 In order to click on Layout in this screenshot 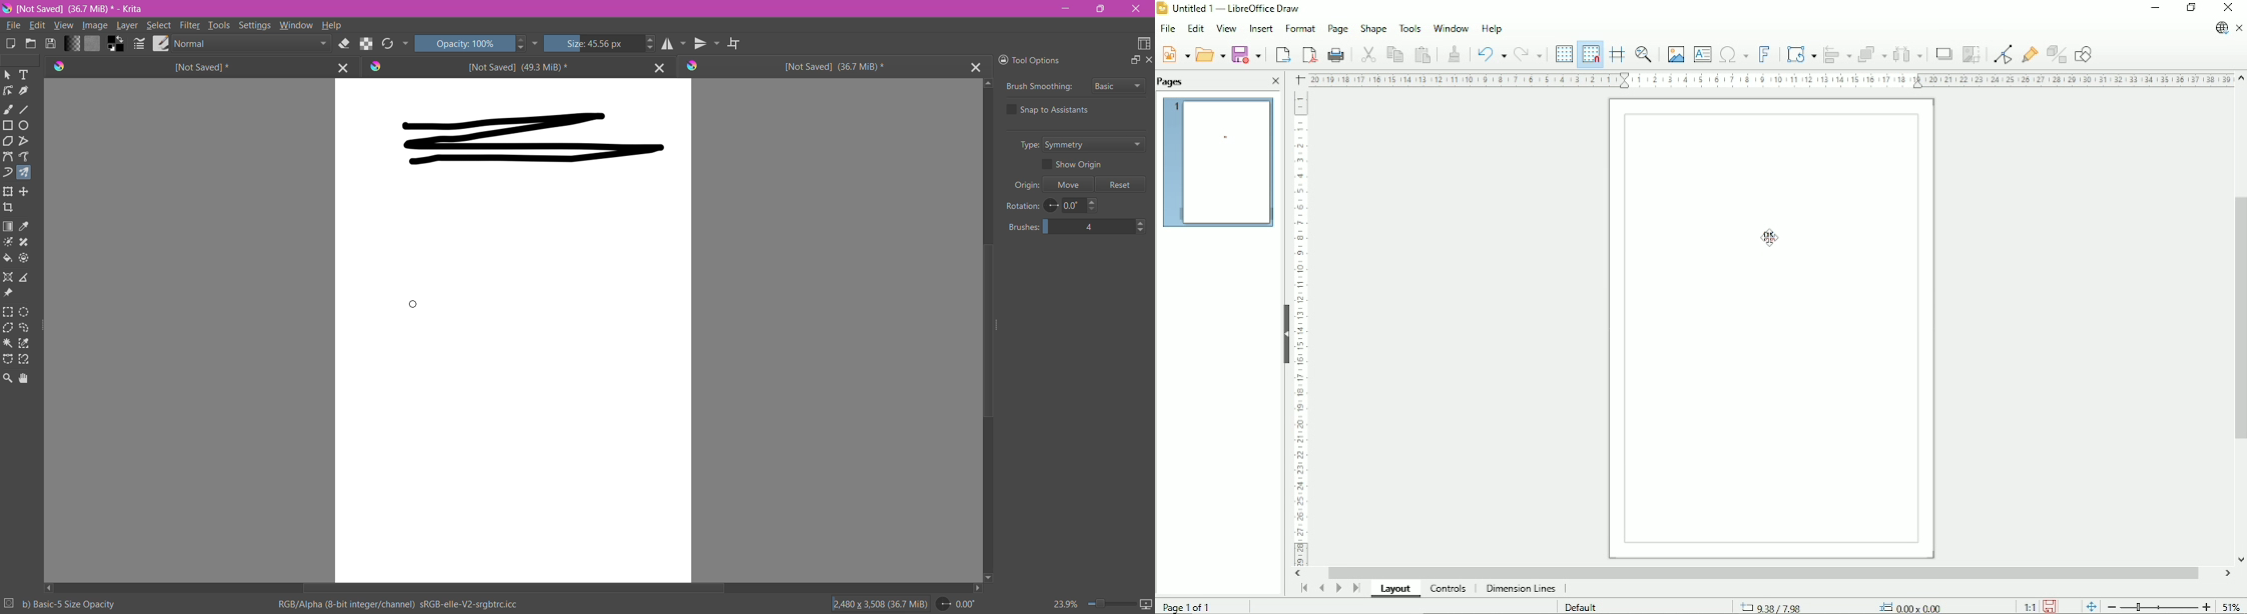, I will do `click(1400, 589)`.